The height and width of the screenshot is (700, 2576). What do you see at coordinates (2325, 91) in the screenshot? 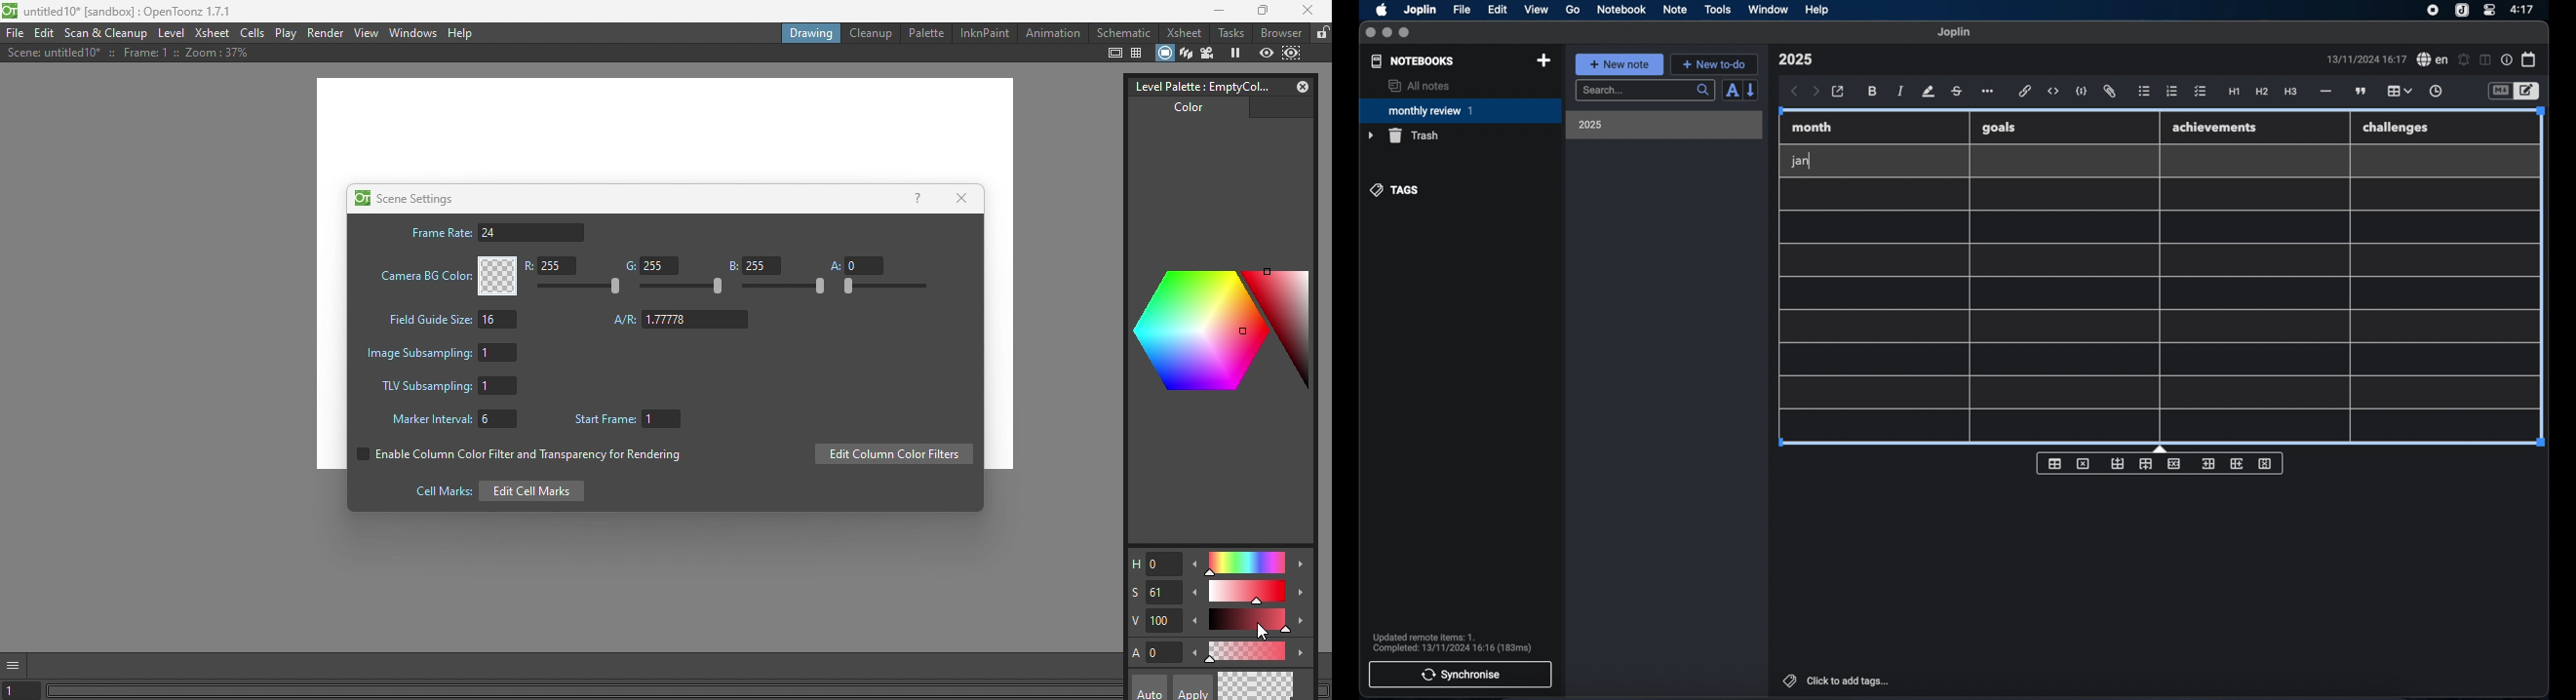
I see `horizontal rule` at bounding box center [2325, 91].